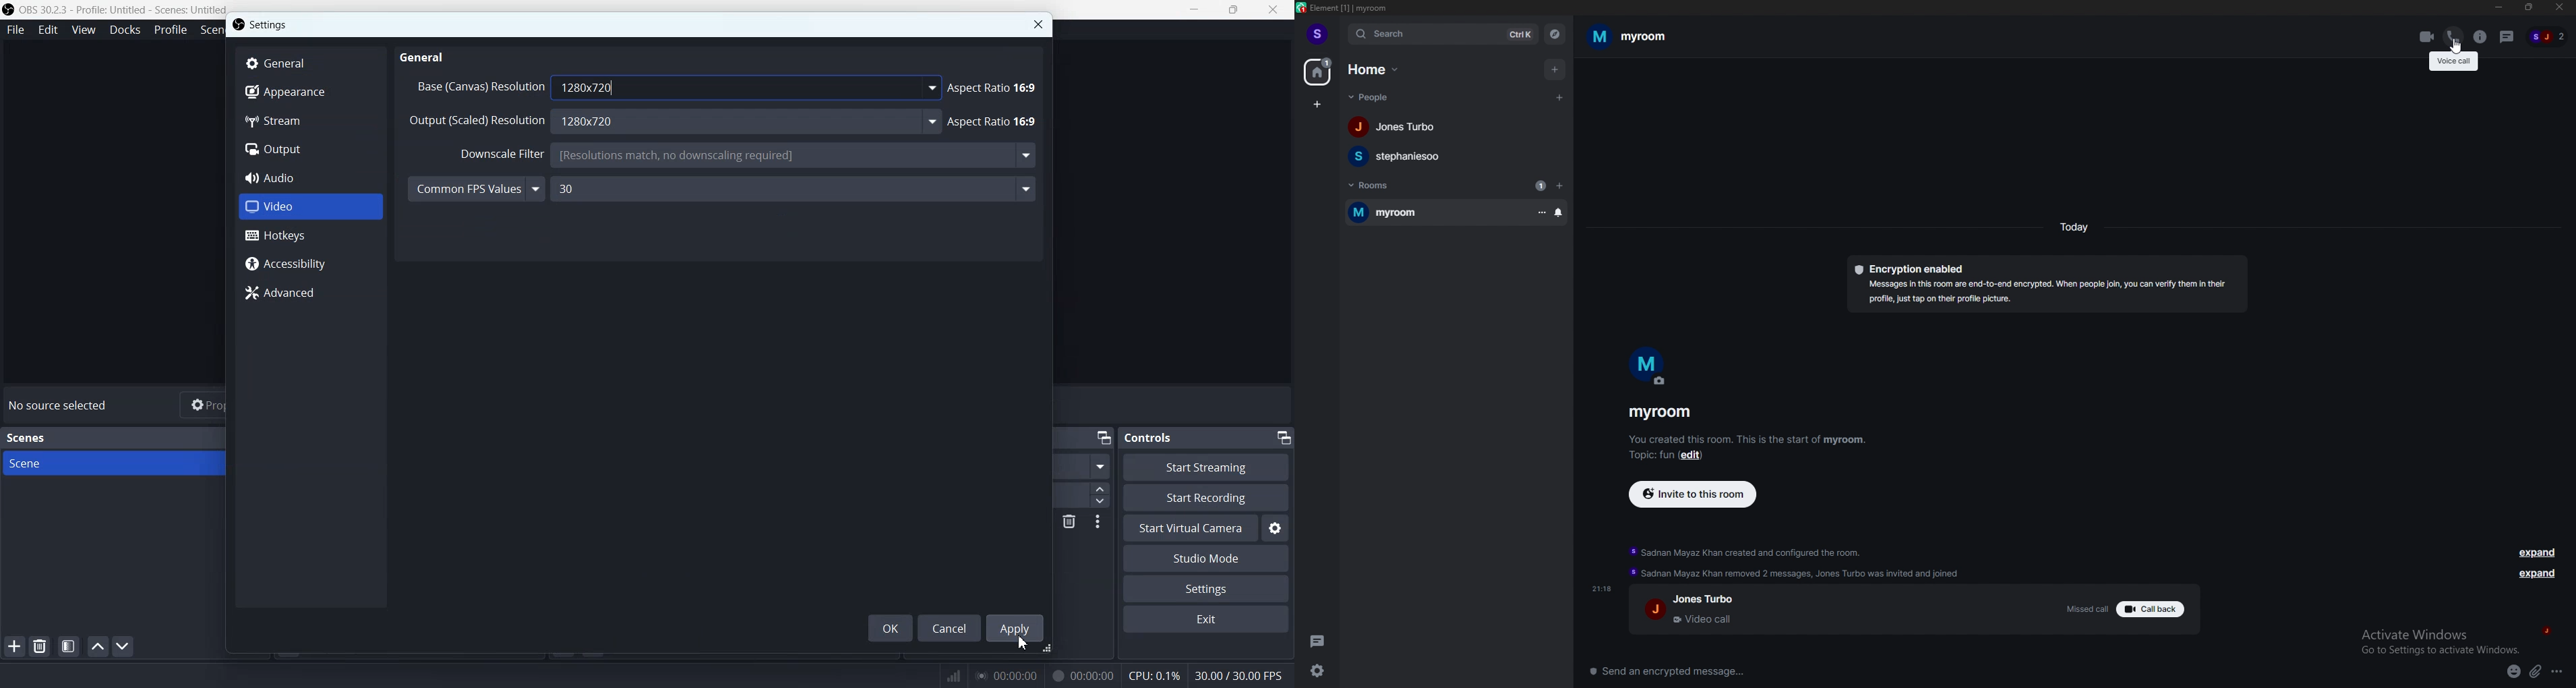  Describe the element at coordinates (2549, 36) in the screenshot. I see `people` at that location.